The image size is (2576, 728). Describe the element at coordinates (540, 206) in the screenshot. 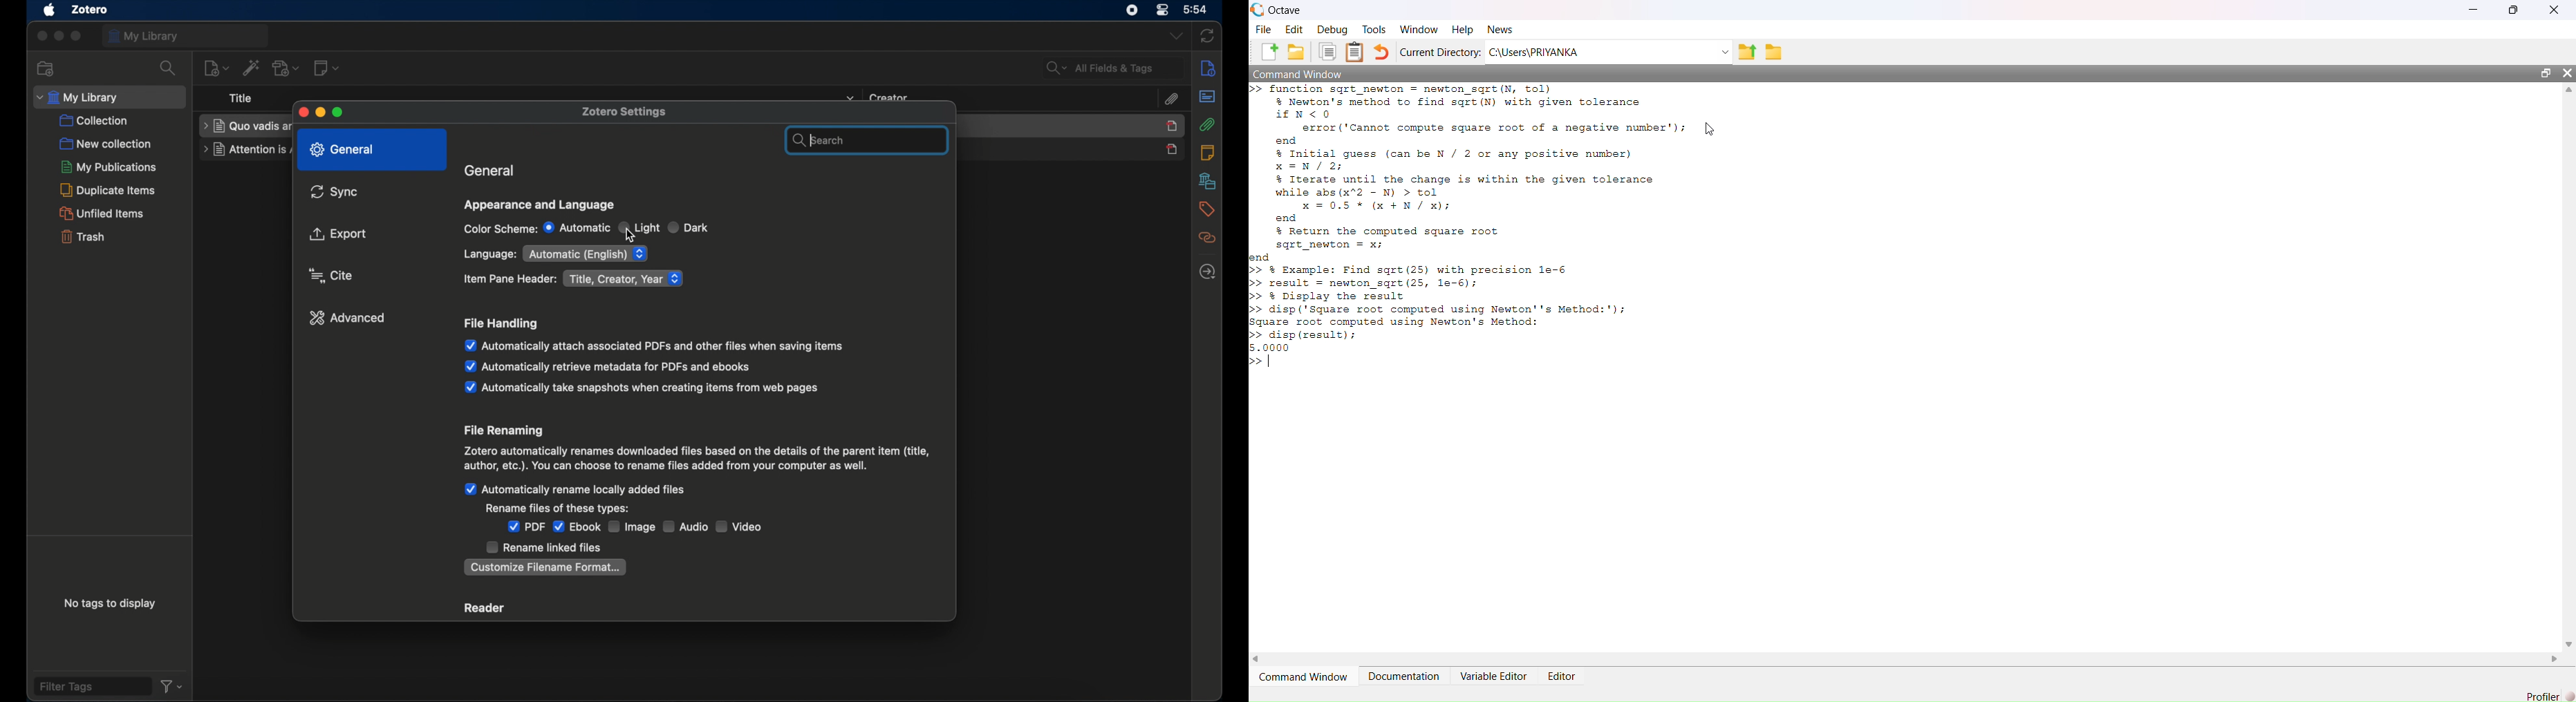

I see `appearance and language` at that location.